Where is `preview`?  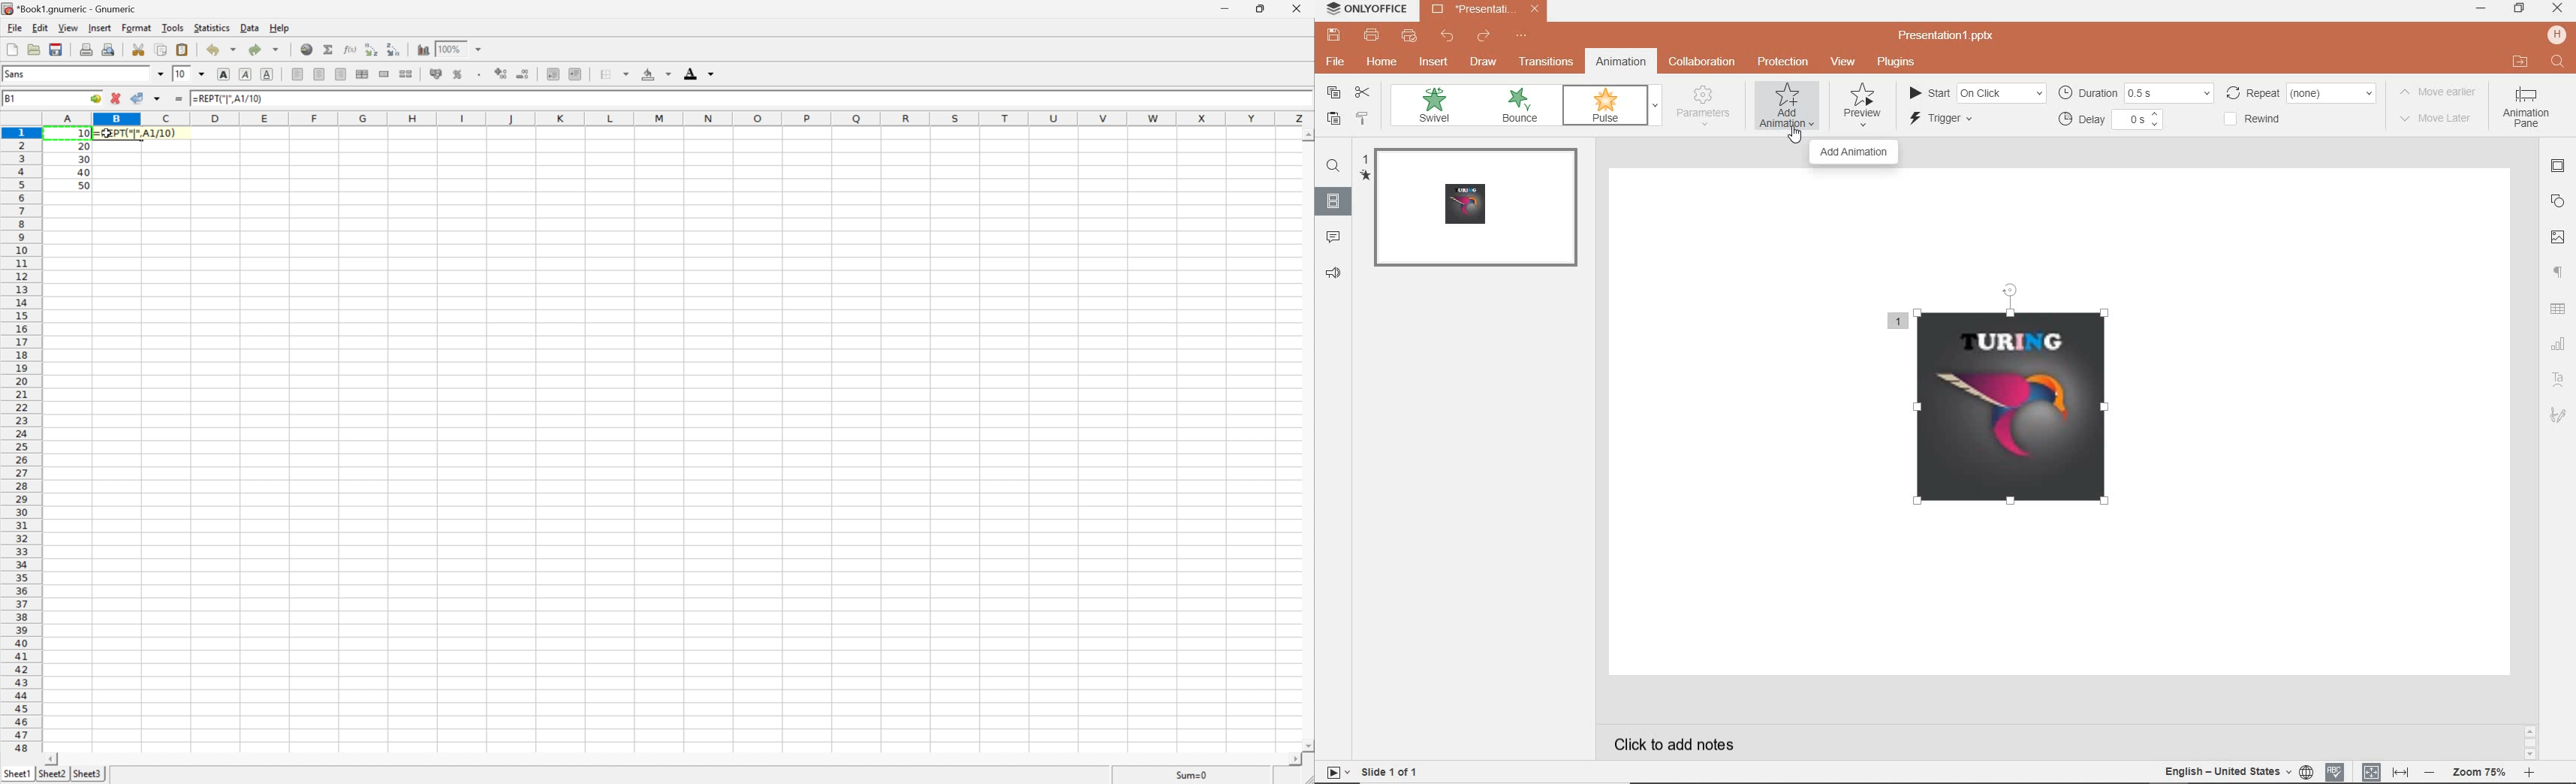 preview is located at coordinates (1865, 106).